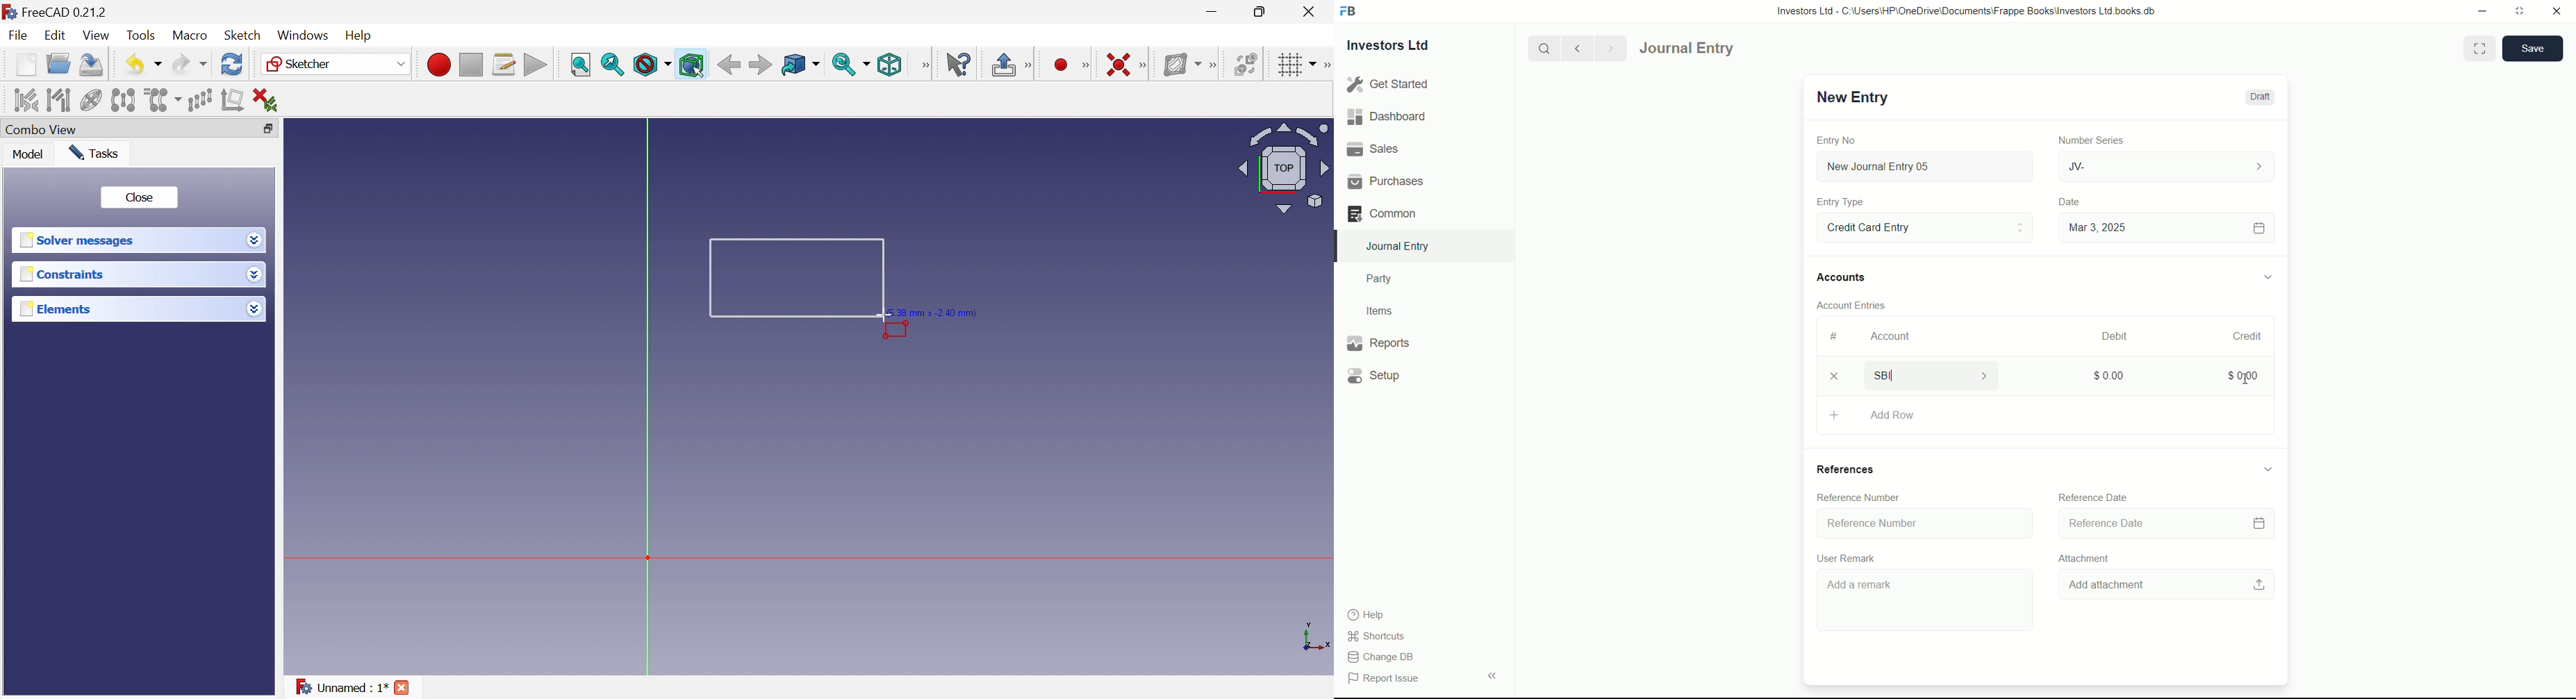  I want to click on Go to linked object, so click(800, 65).